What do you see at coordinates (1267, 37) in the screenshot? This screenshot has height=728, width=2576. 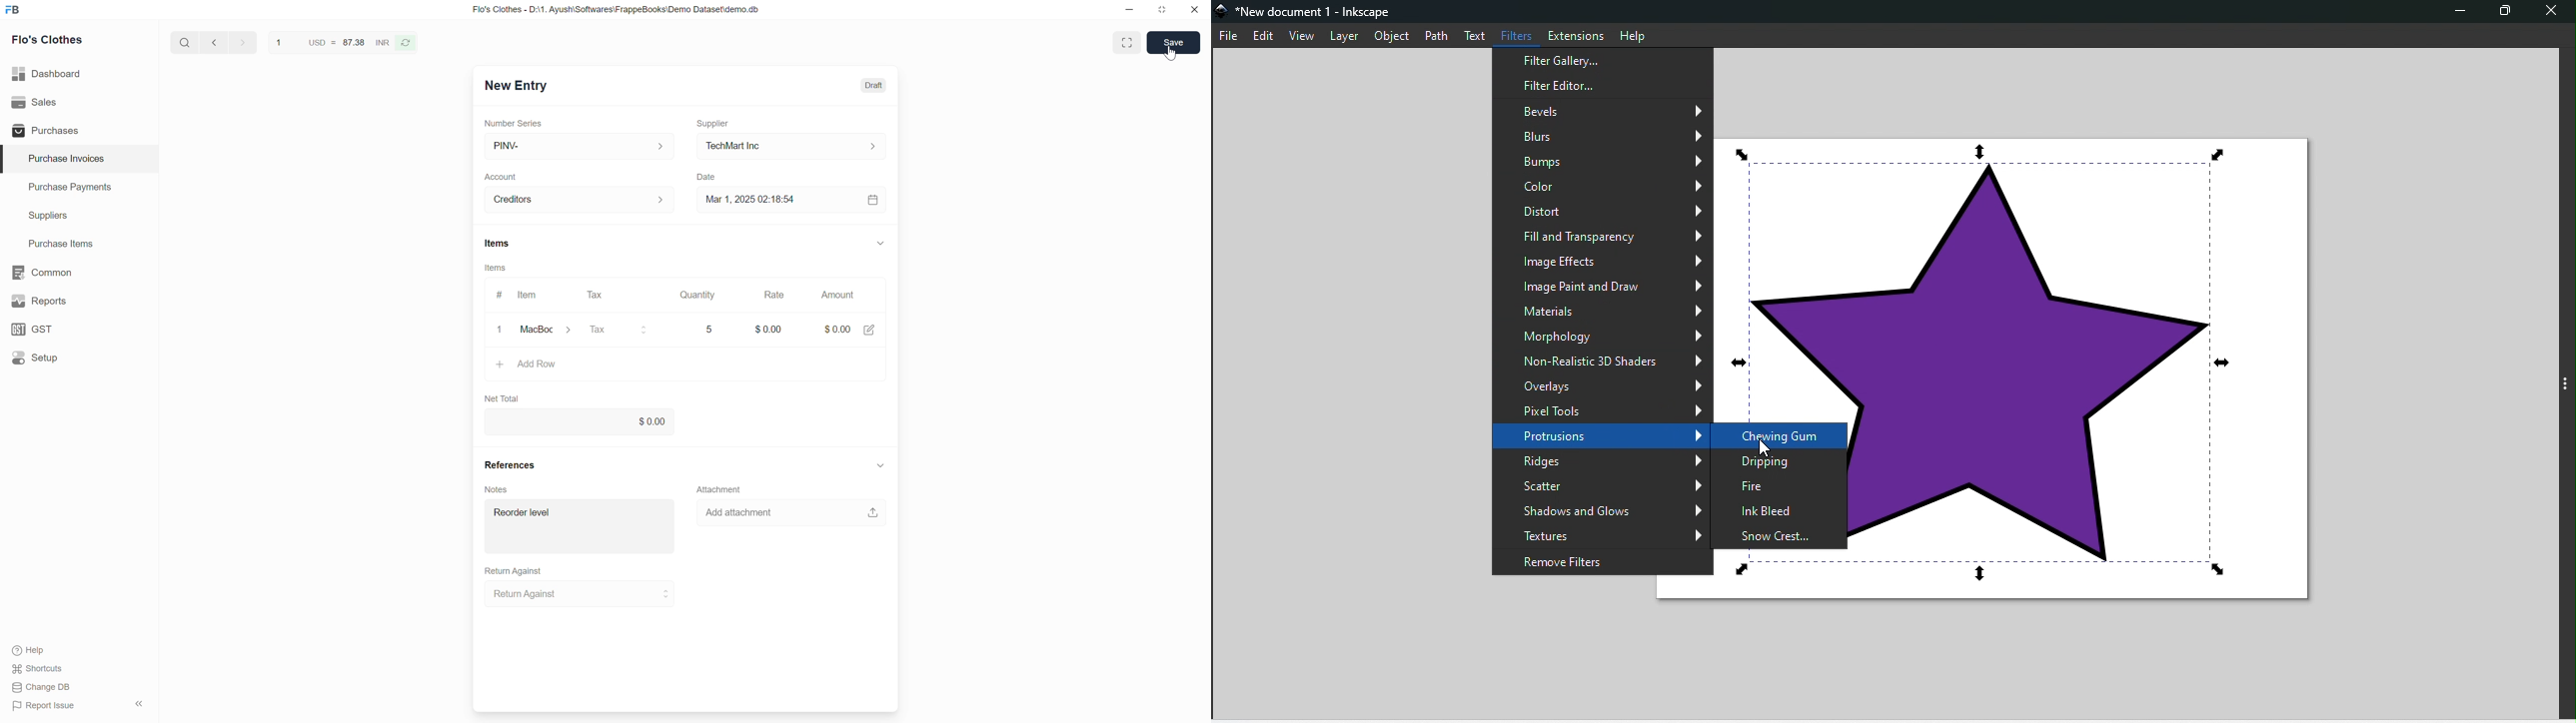 I see `Edit` at bounding box center [1267, 37].